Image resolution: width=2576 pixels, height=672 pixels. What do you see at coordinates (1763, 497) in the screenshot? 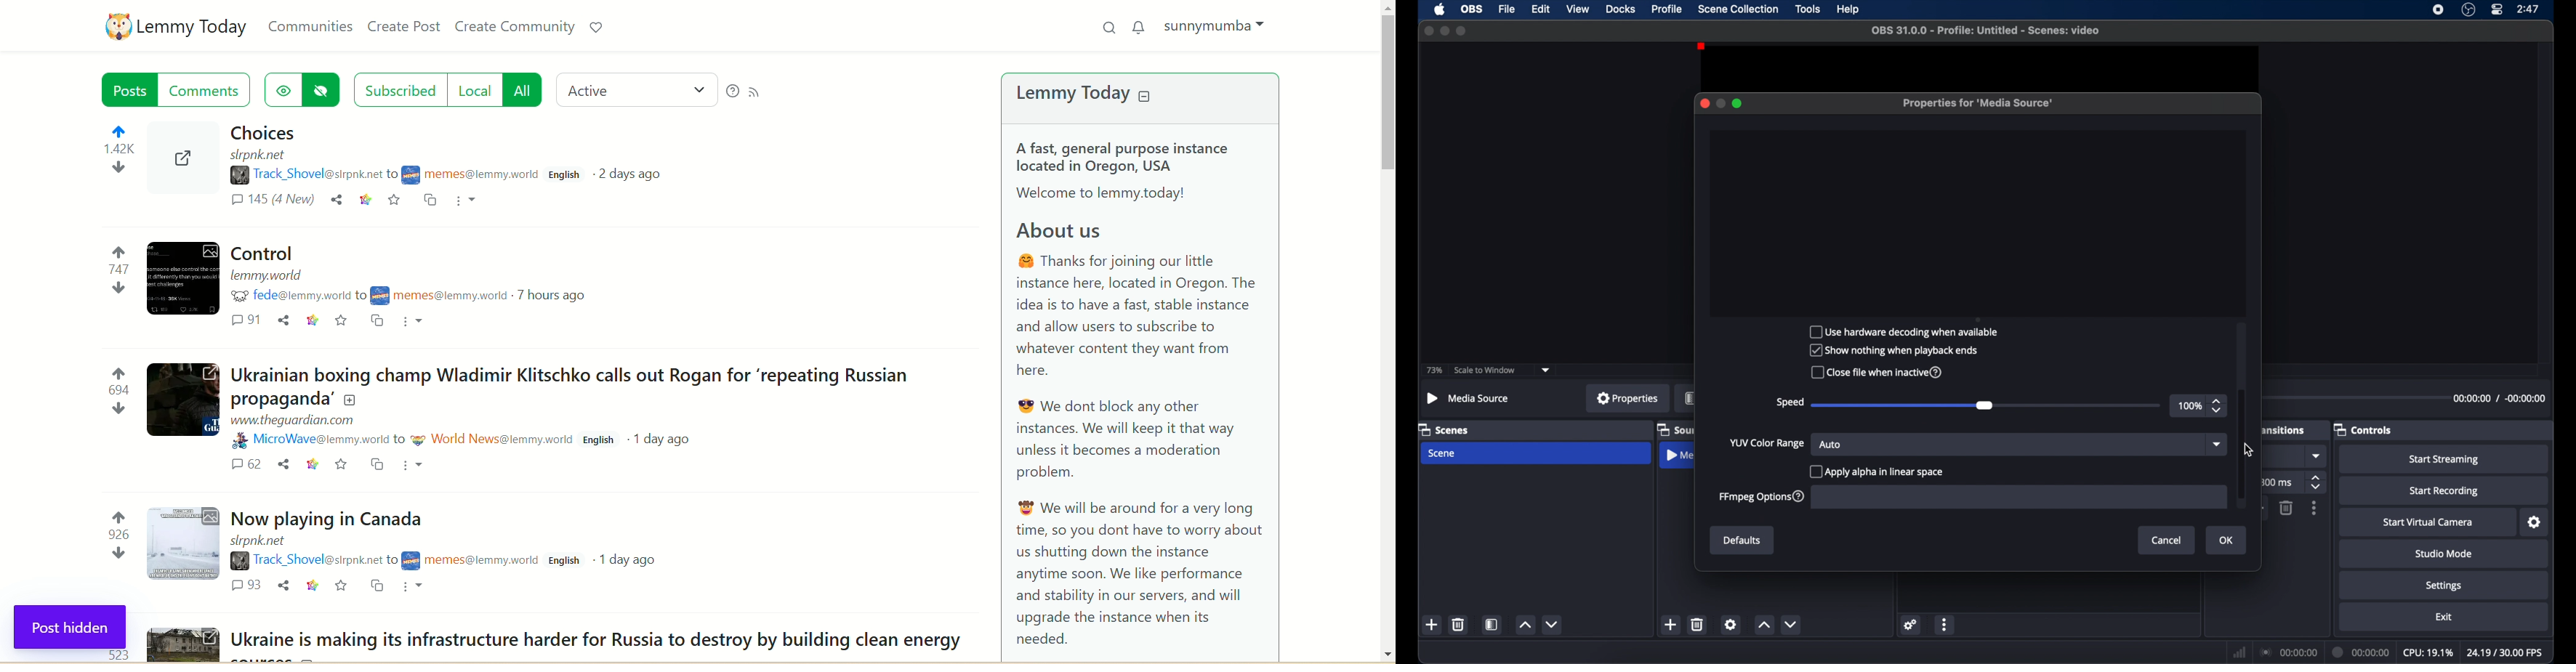
I see `ffmpeg options` at bounding box center [1763, 497].